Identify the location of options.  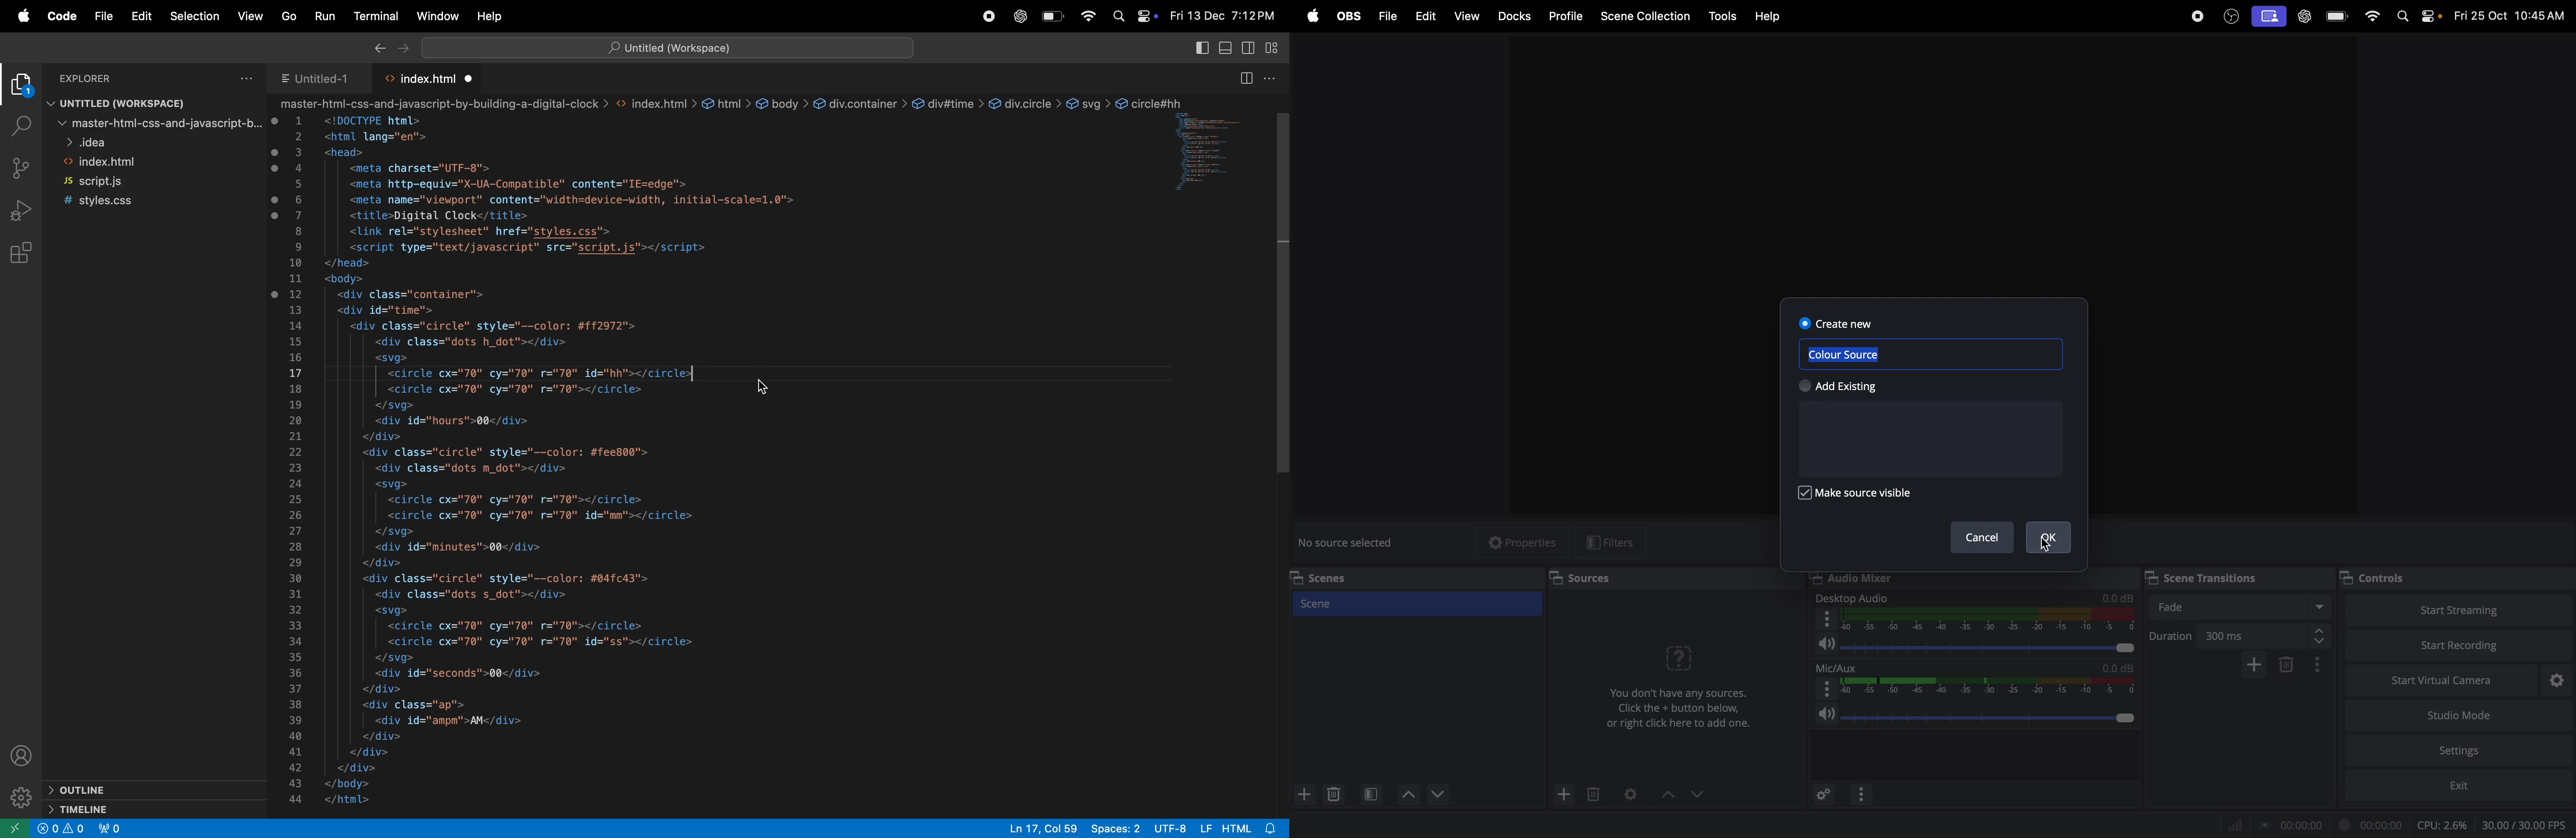
(1861, 794).